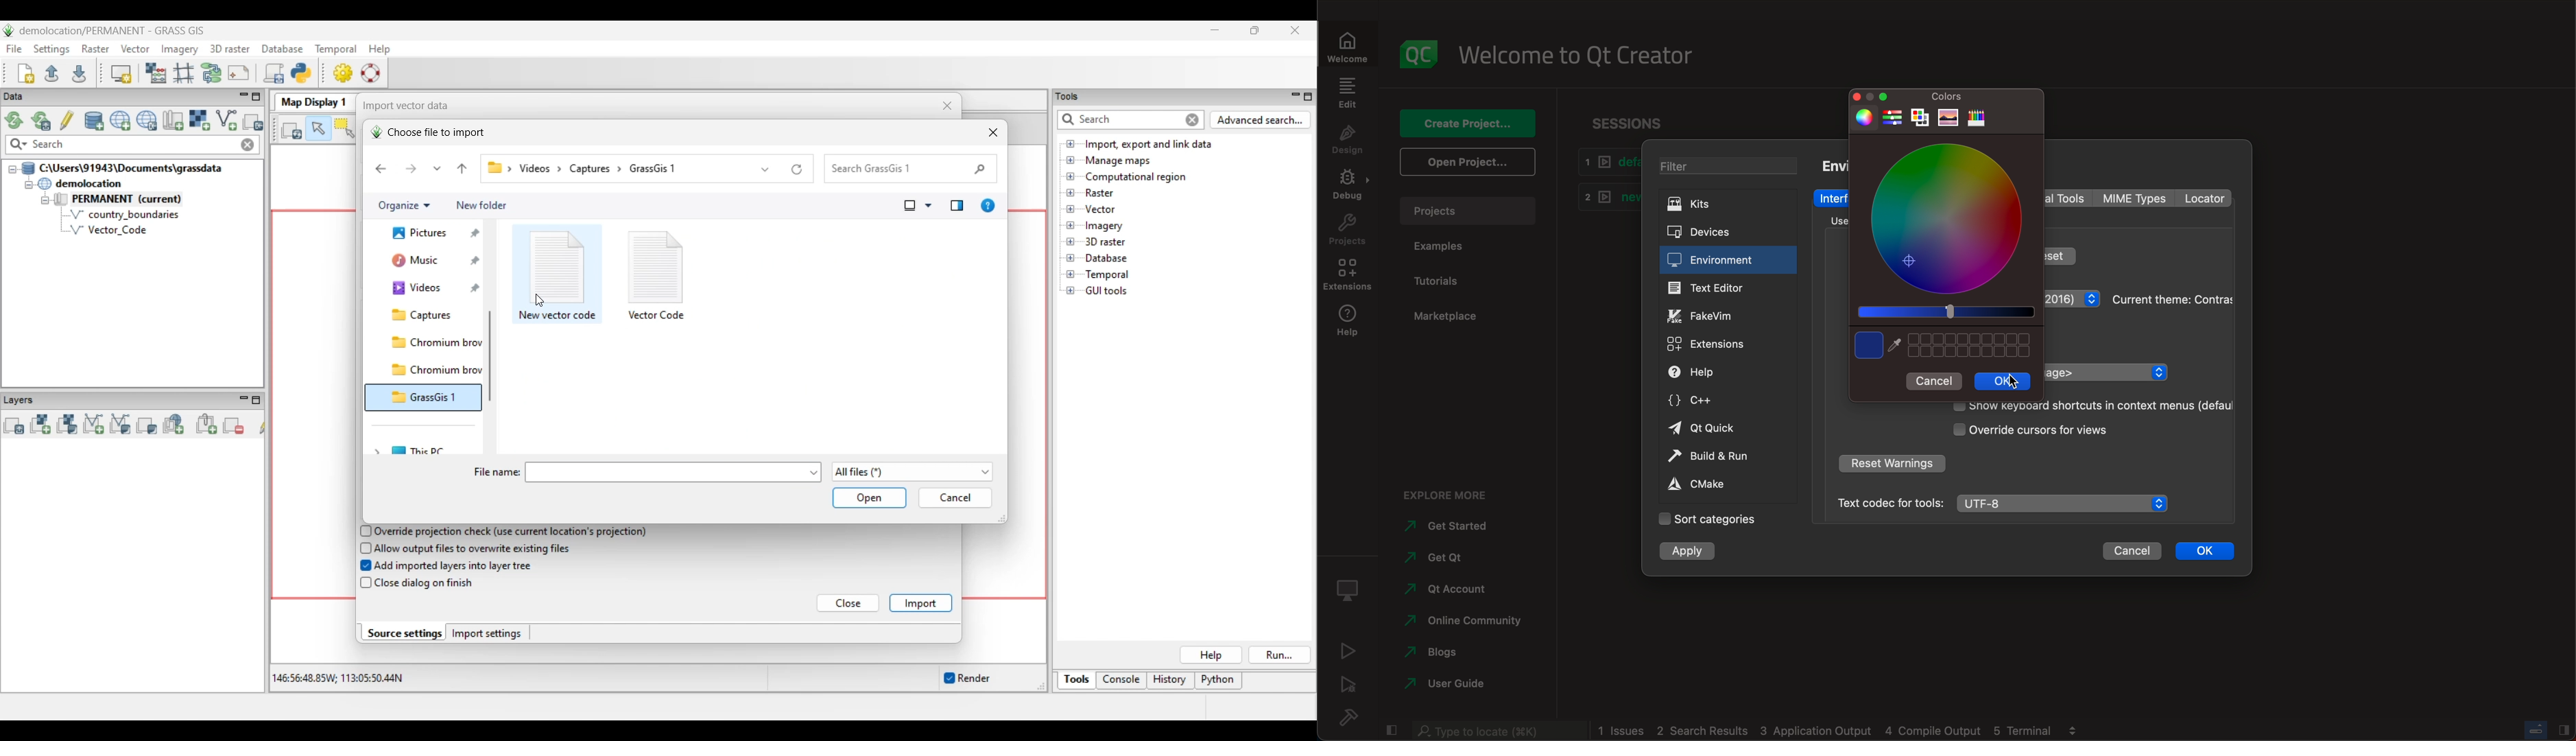 This screenshot has height=756, width=2576. Describe the element at coordinates (1724, 164) in the screenshot. I see `filter` at that location.